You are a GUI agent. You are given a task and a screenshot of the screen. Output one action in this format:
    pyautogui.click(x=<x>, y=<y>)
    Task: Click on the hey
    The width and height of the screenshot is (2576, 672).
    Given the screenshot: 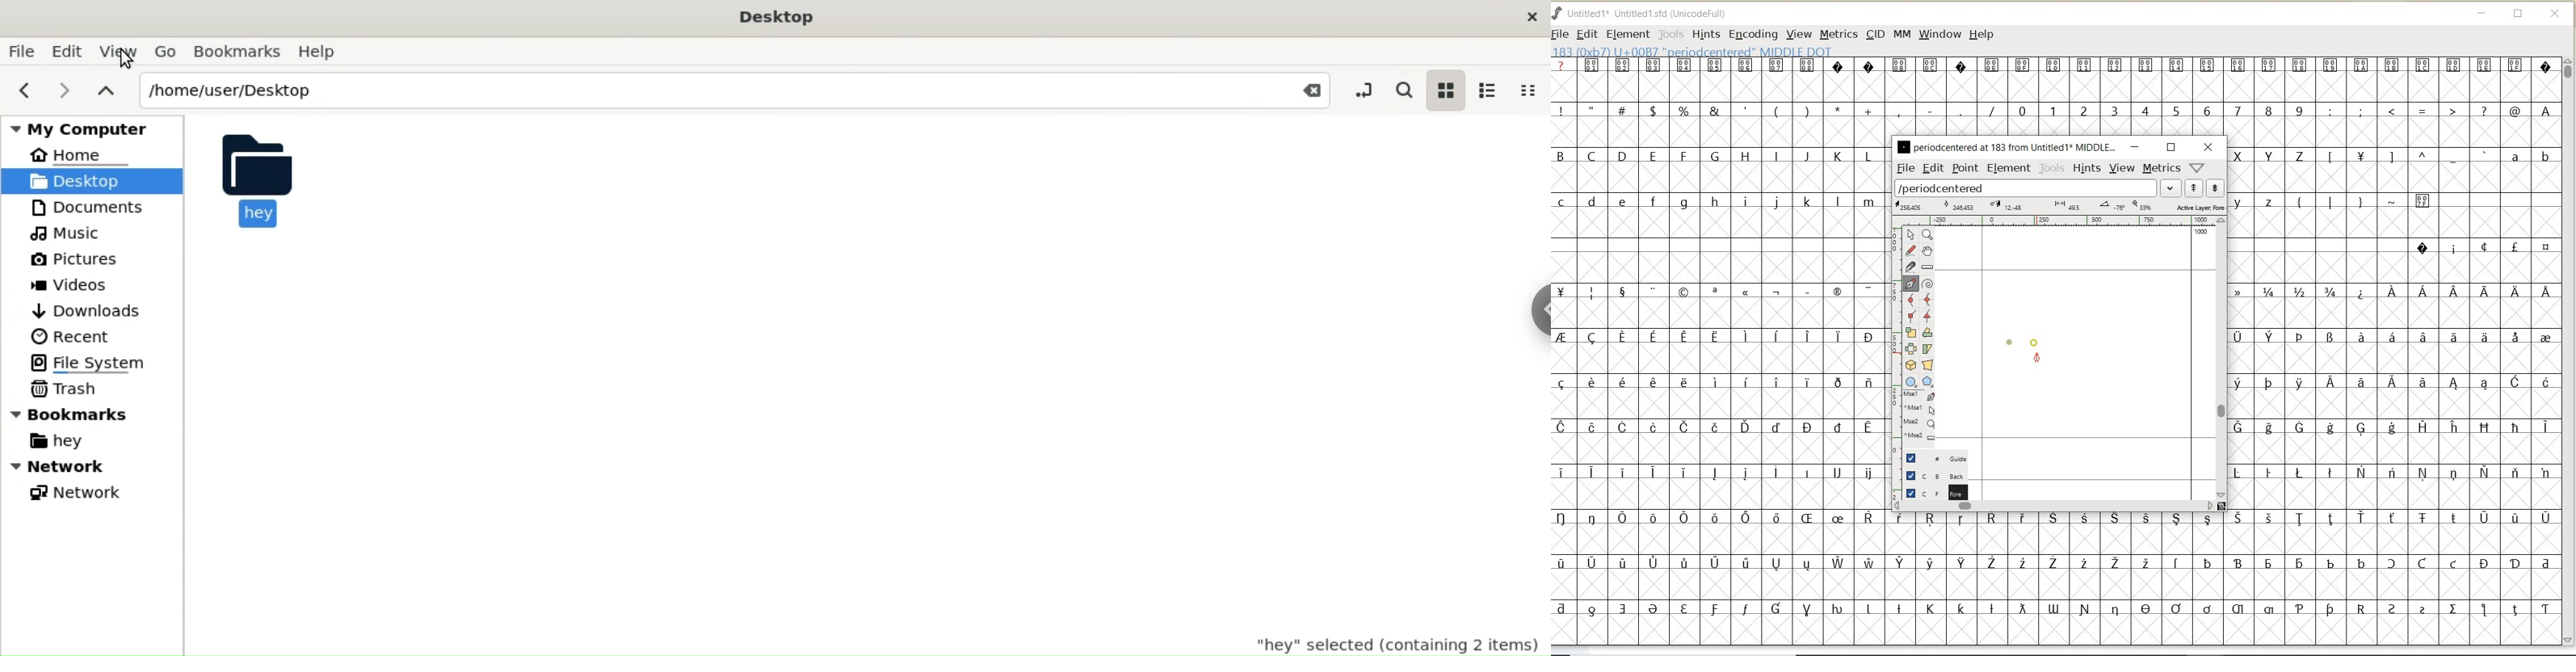 What is the action you would take?
    pyautogui.click(x=260, y=179)
    